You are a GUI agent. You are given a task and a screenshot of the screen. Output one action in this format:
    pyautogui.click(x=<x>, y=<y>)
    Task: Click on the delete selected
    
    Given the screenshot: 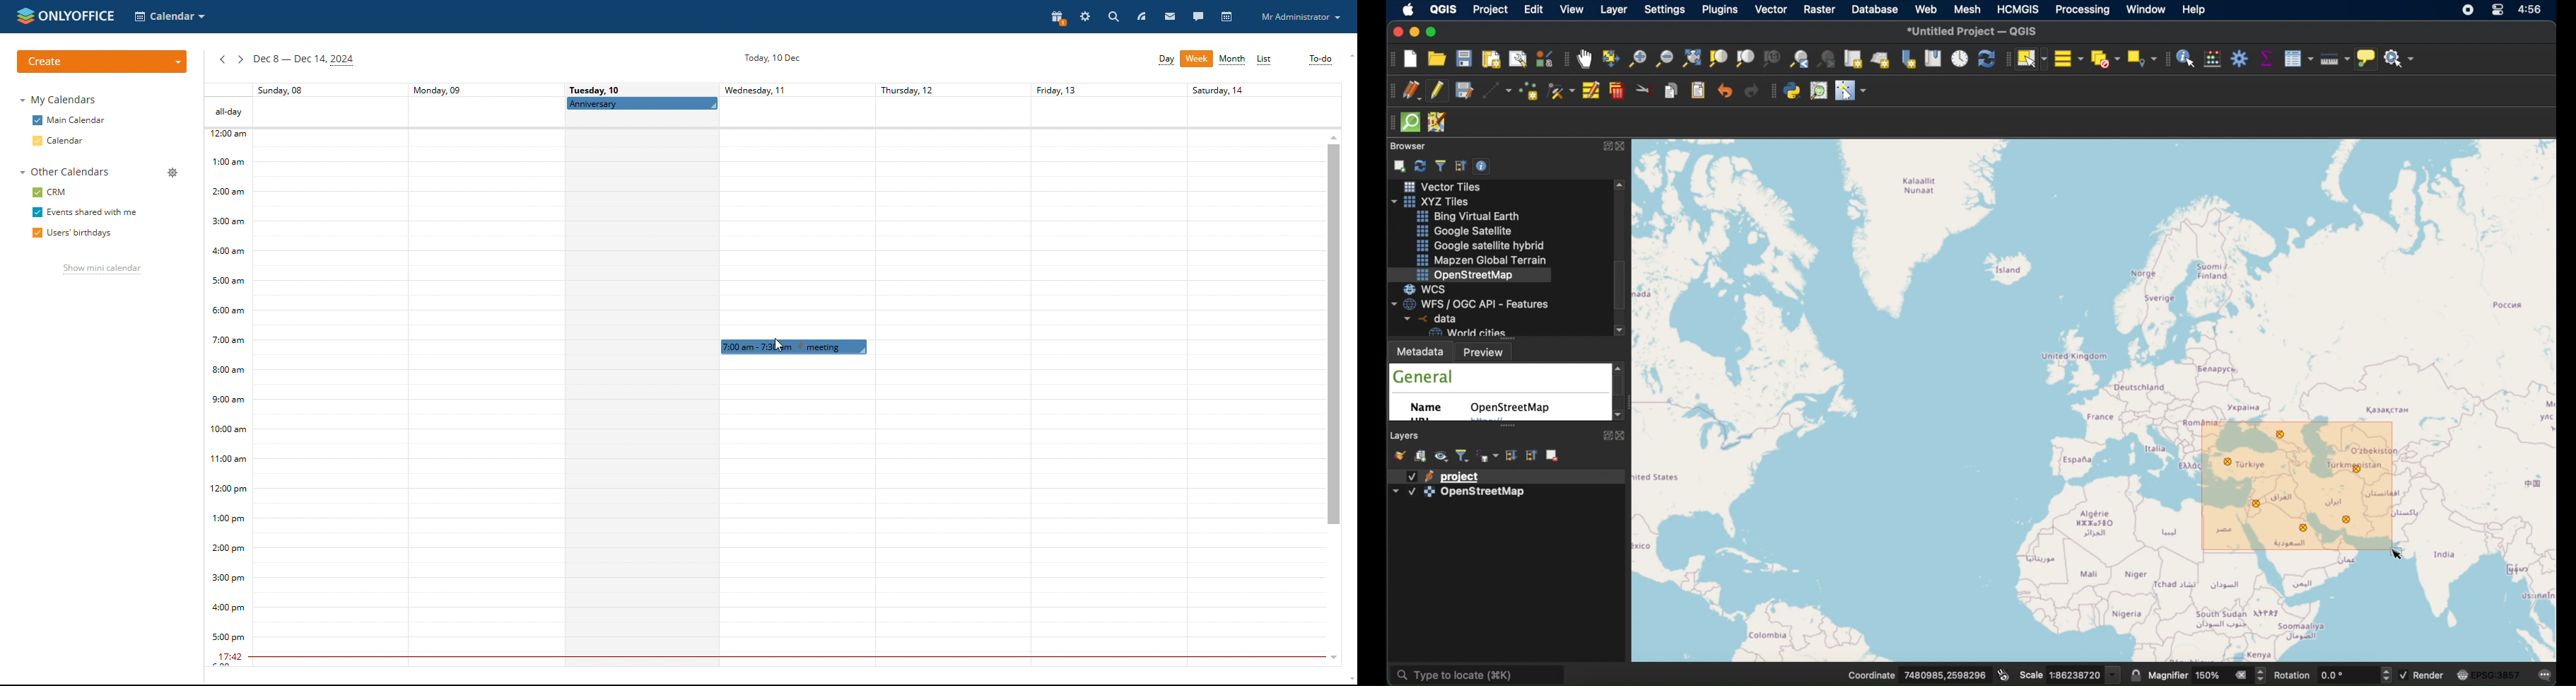 What is the action you would take?
    pyautogui.click(x=1618, y=91)
    